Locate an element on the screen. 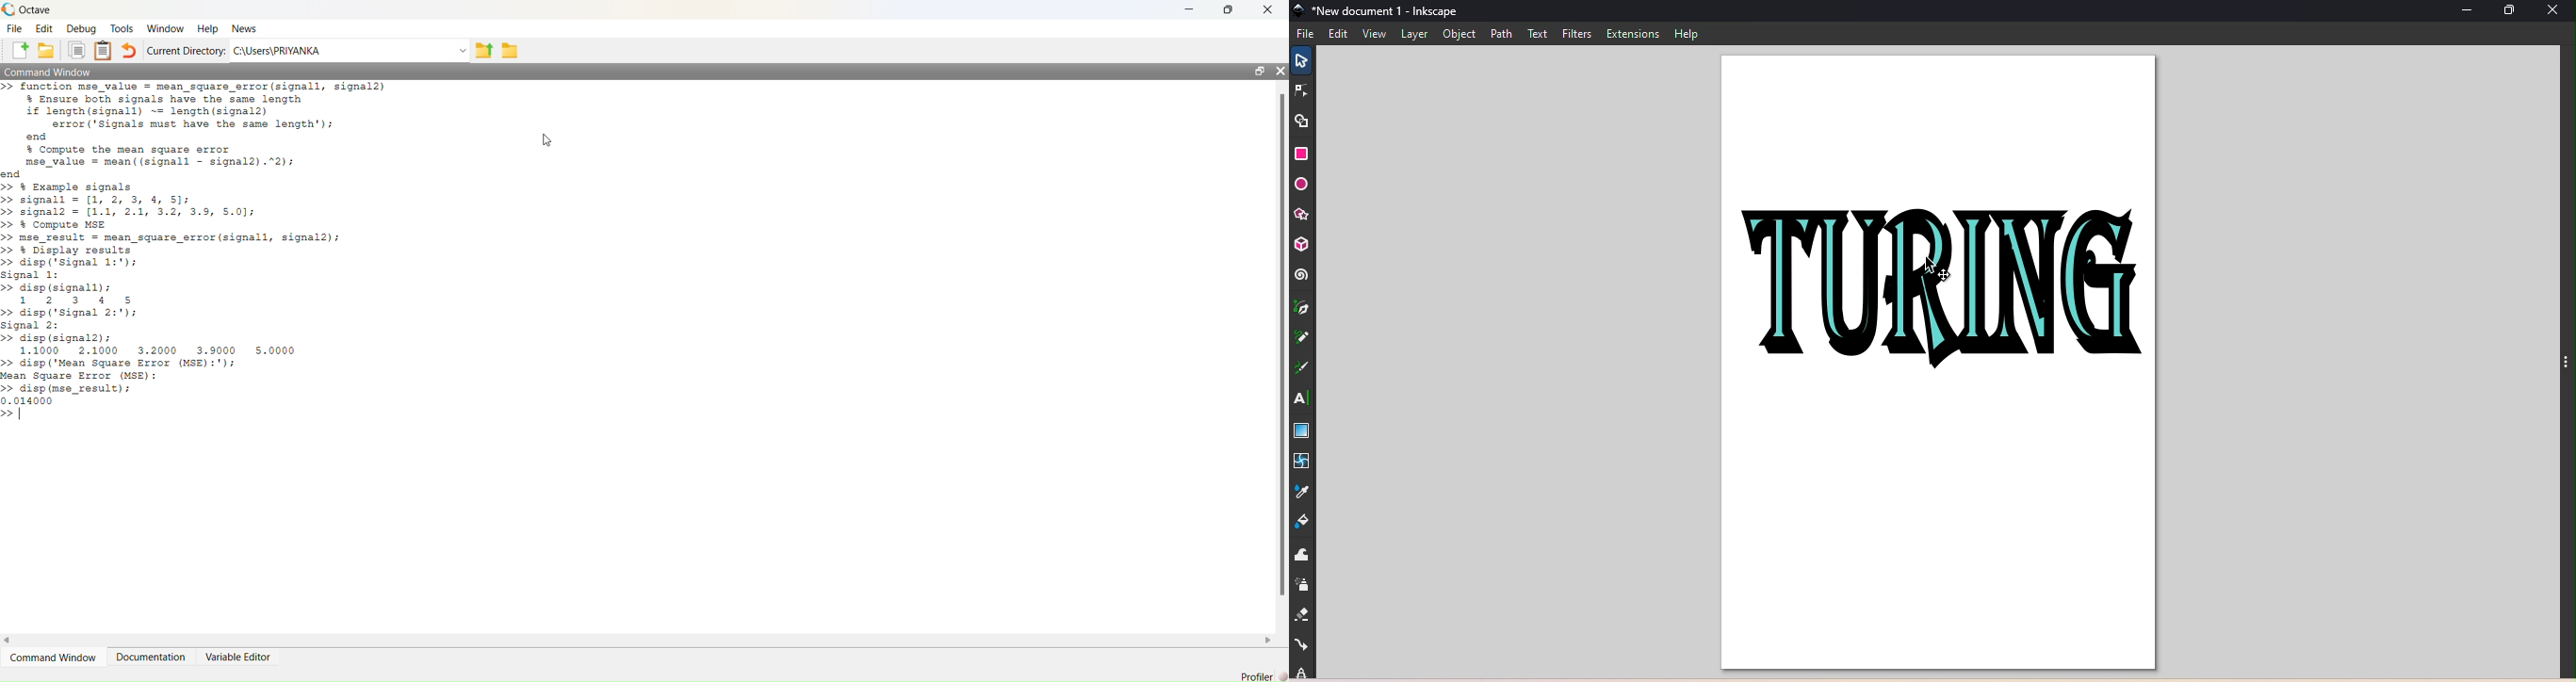  Spray tool is located at coordinates (1302, 585).